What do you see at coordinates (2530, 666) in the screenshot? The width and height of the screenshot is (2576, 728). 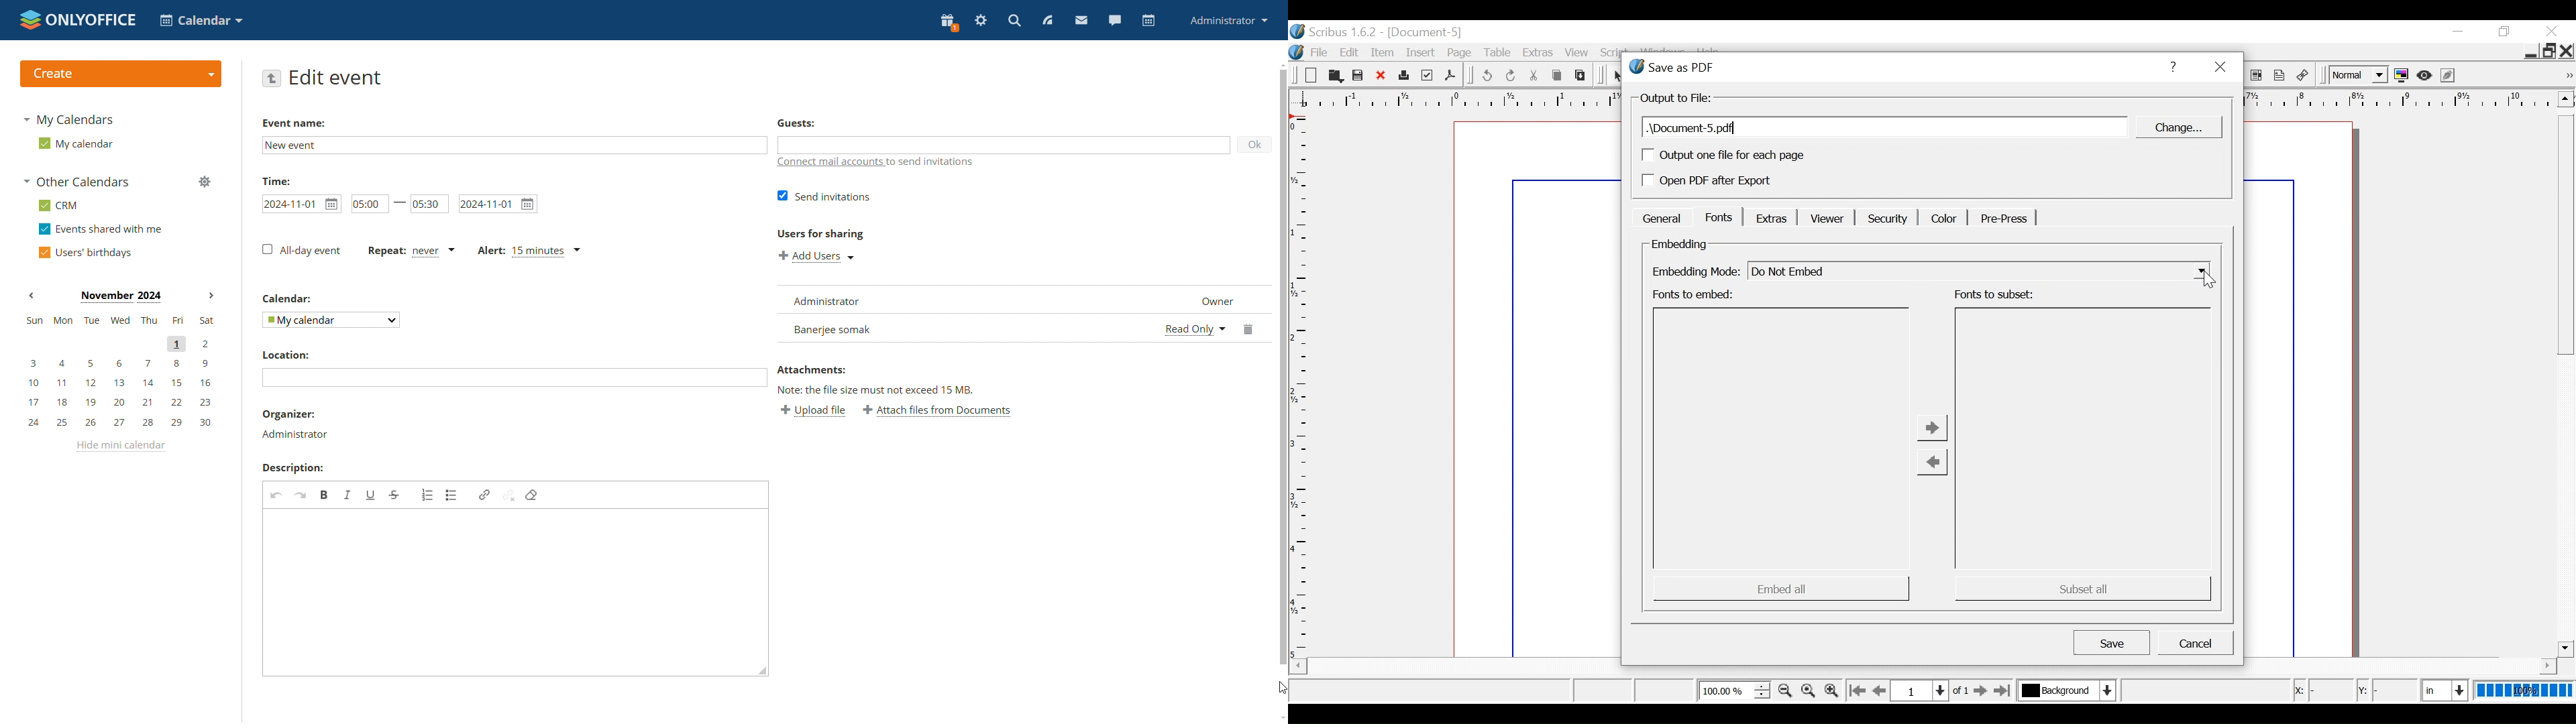 I see `horizontal bar` at bounding box center [2530, 666].